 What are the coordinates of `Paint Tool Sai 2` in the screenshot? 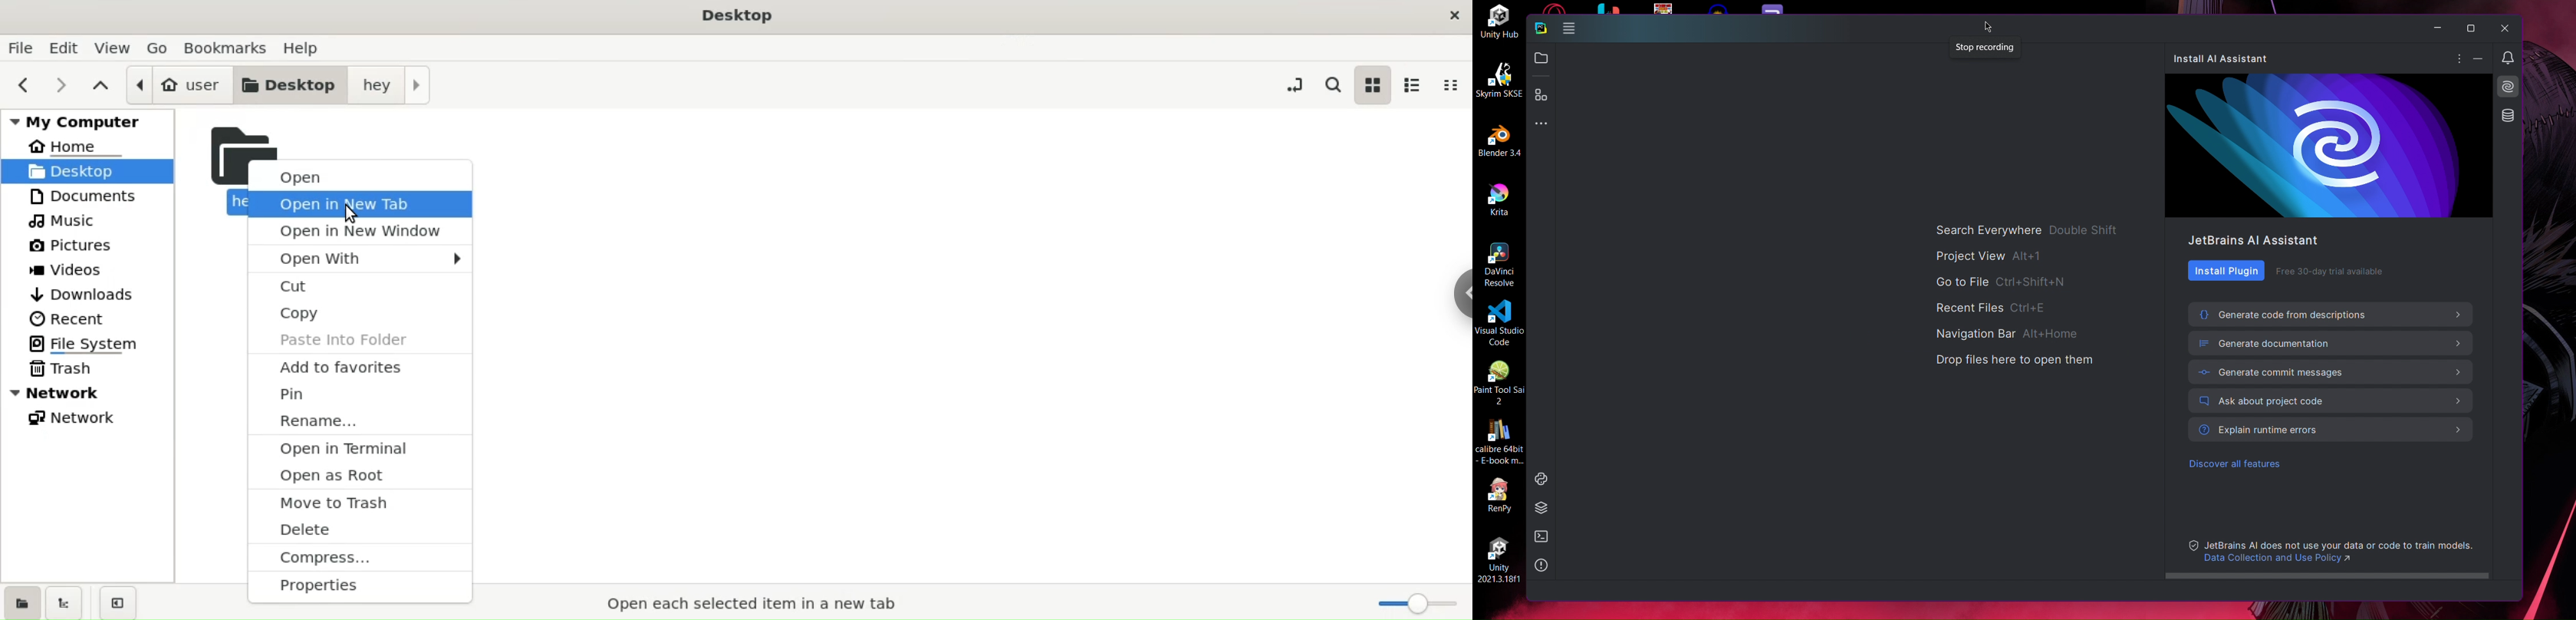 It's located at (1499, 382).